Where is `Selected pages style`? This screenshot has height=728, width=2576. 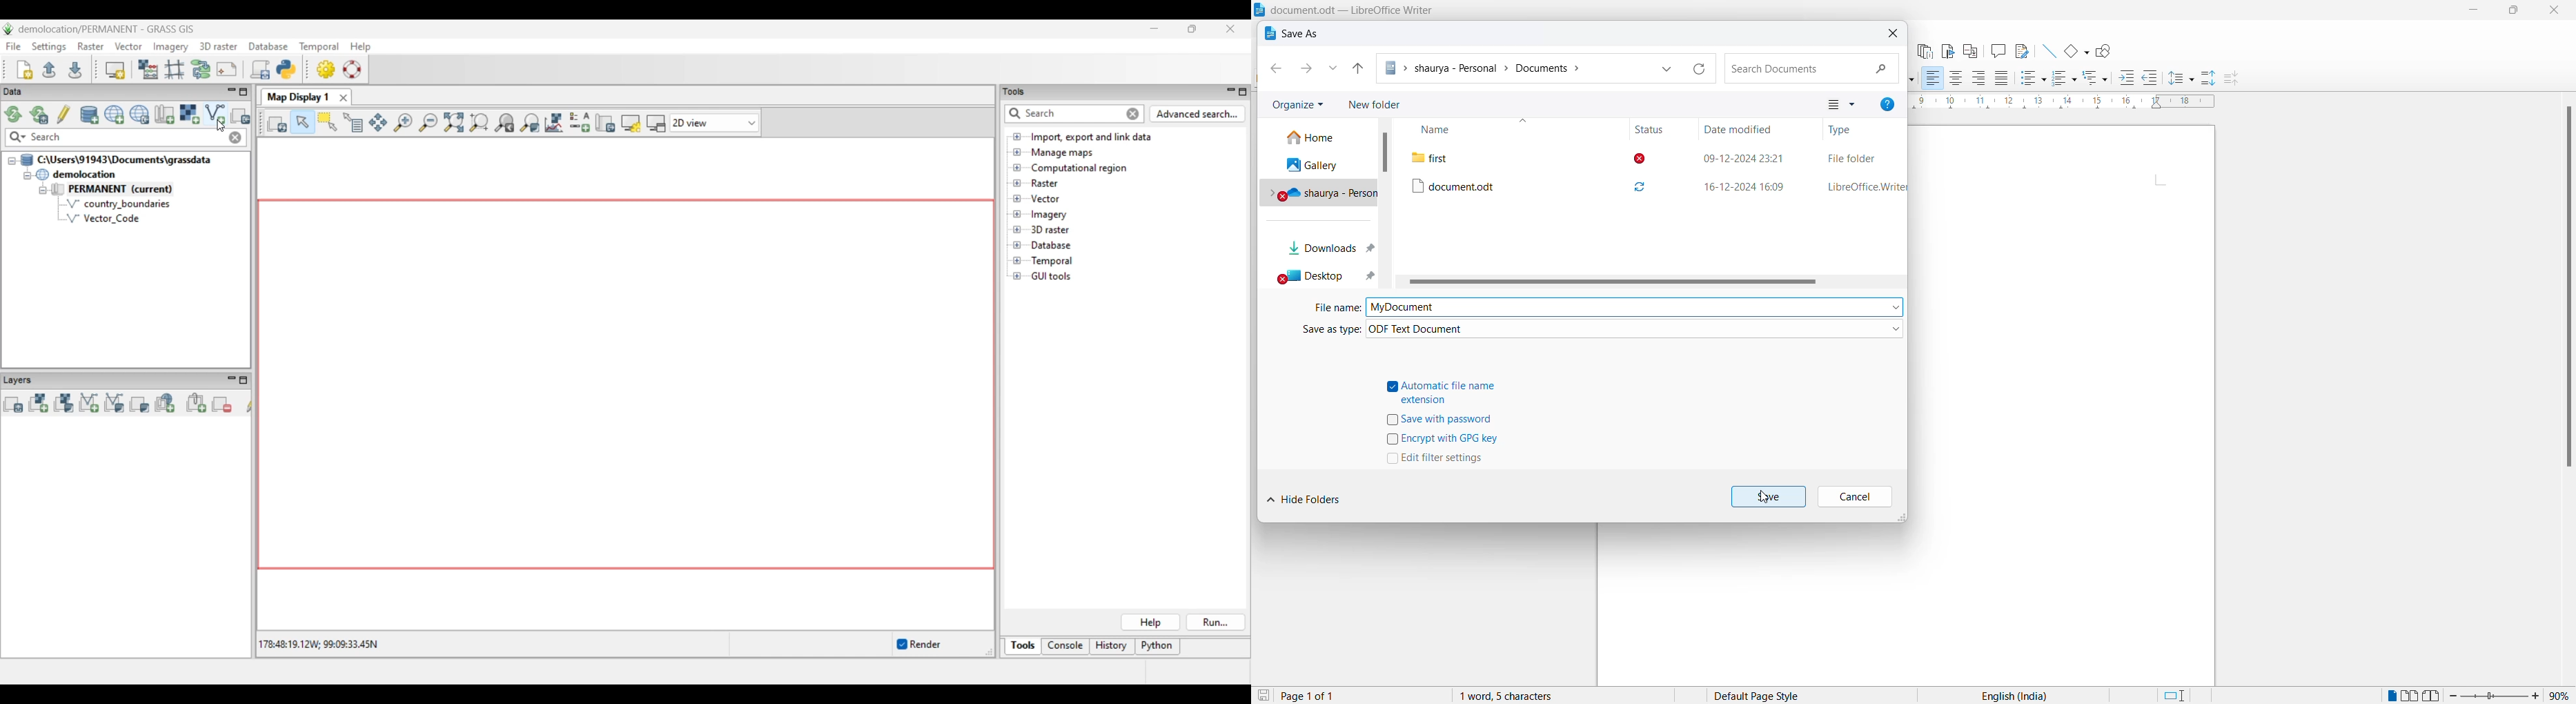 Selected pages style is located at coordinates (1768, 696).